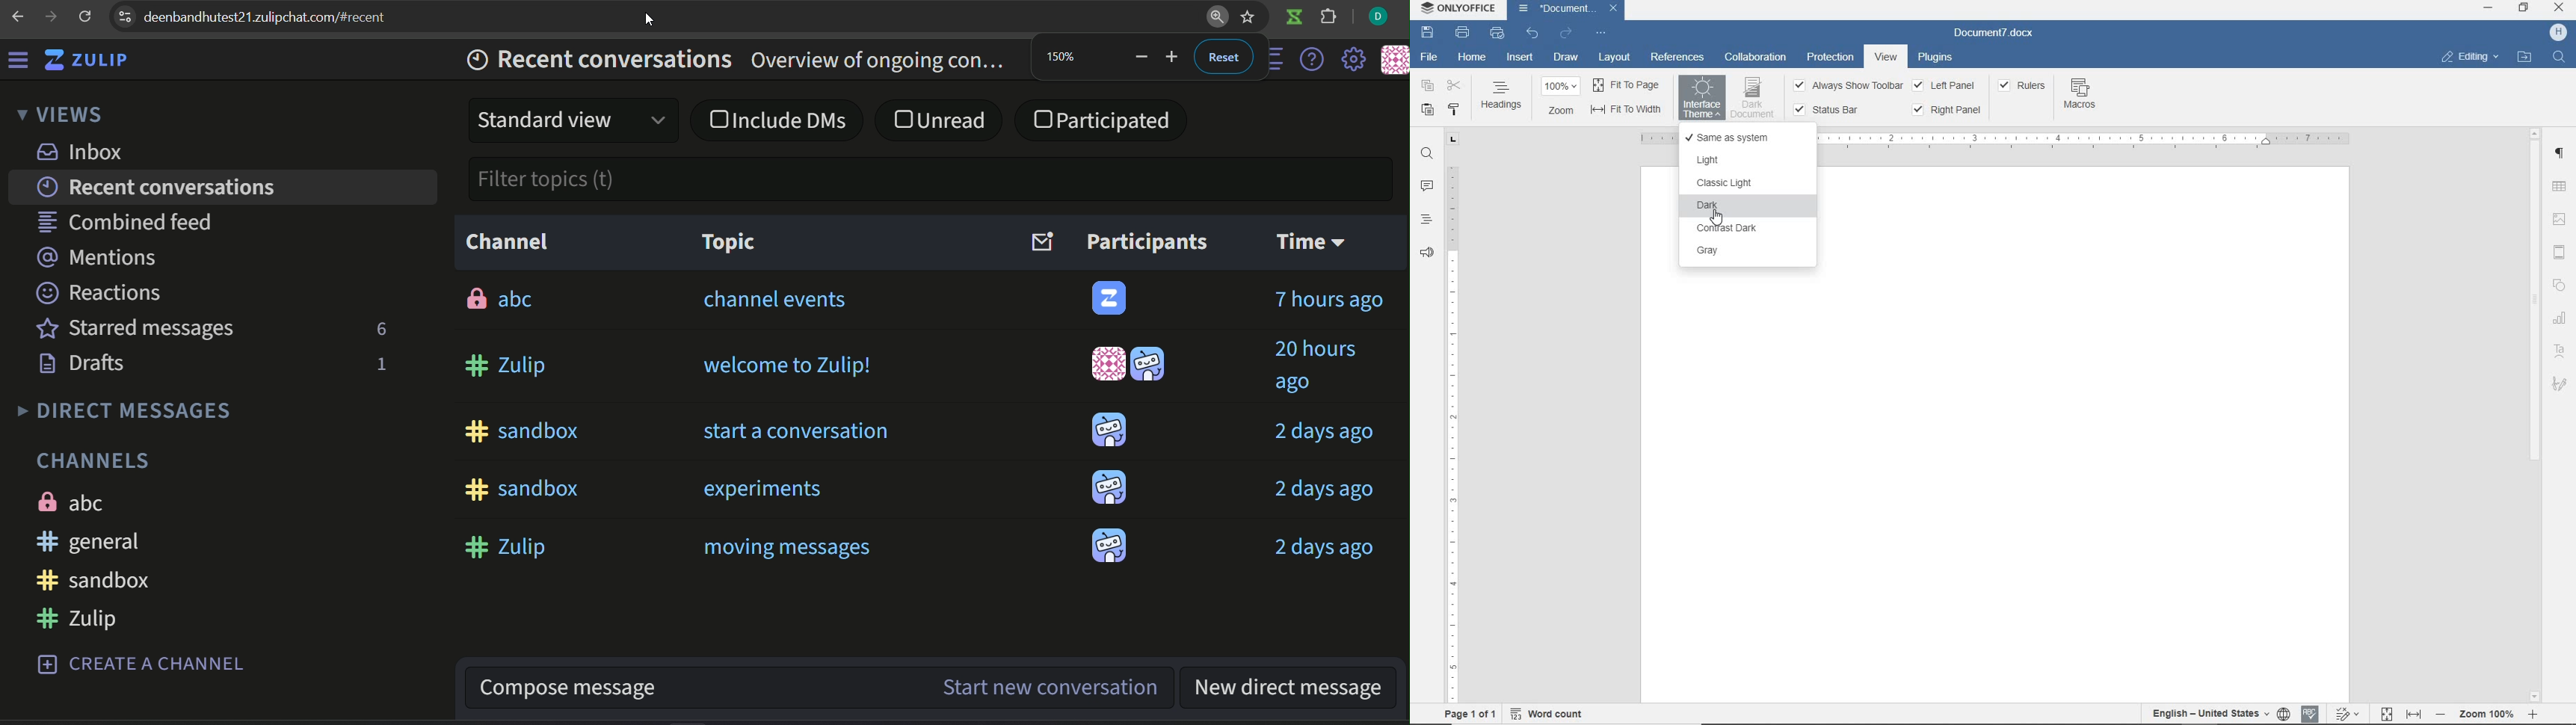 Image resolution: width=2576 pixels, height=728 pixels. Describe the element at coordinates (51, 16) in the screenshot. I see `next page` at that location.